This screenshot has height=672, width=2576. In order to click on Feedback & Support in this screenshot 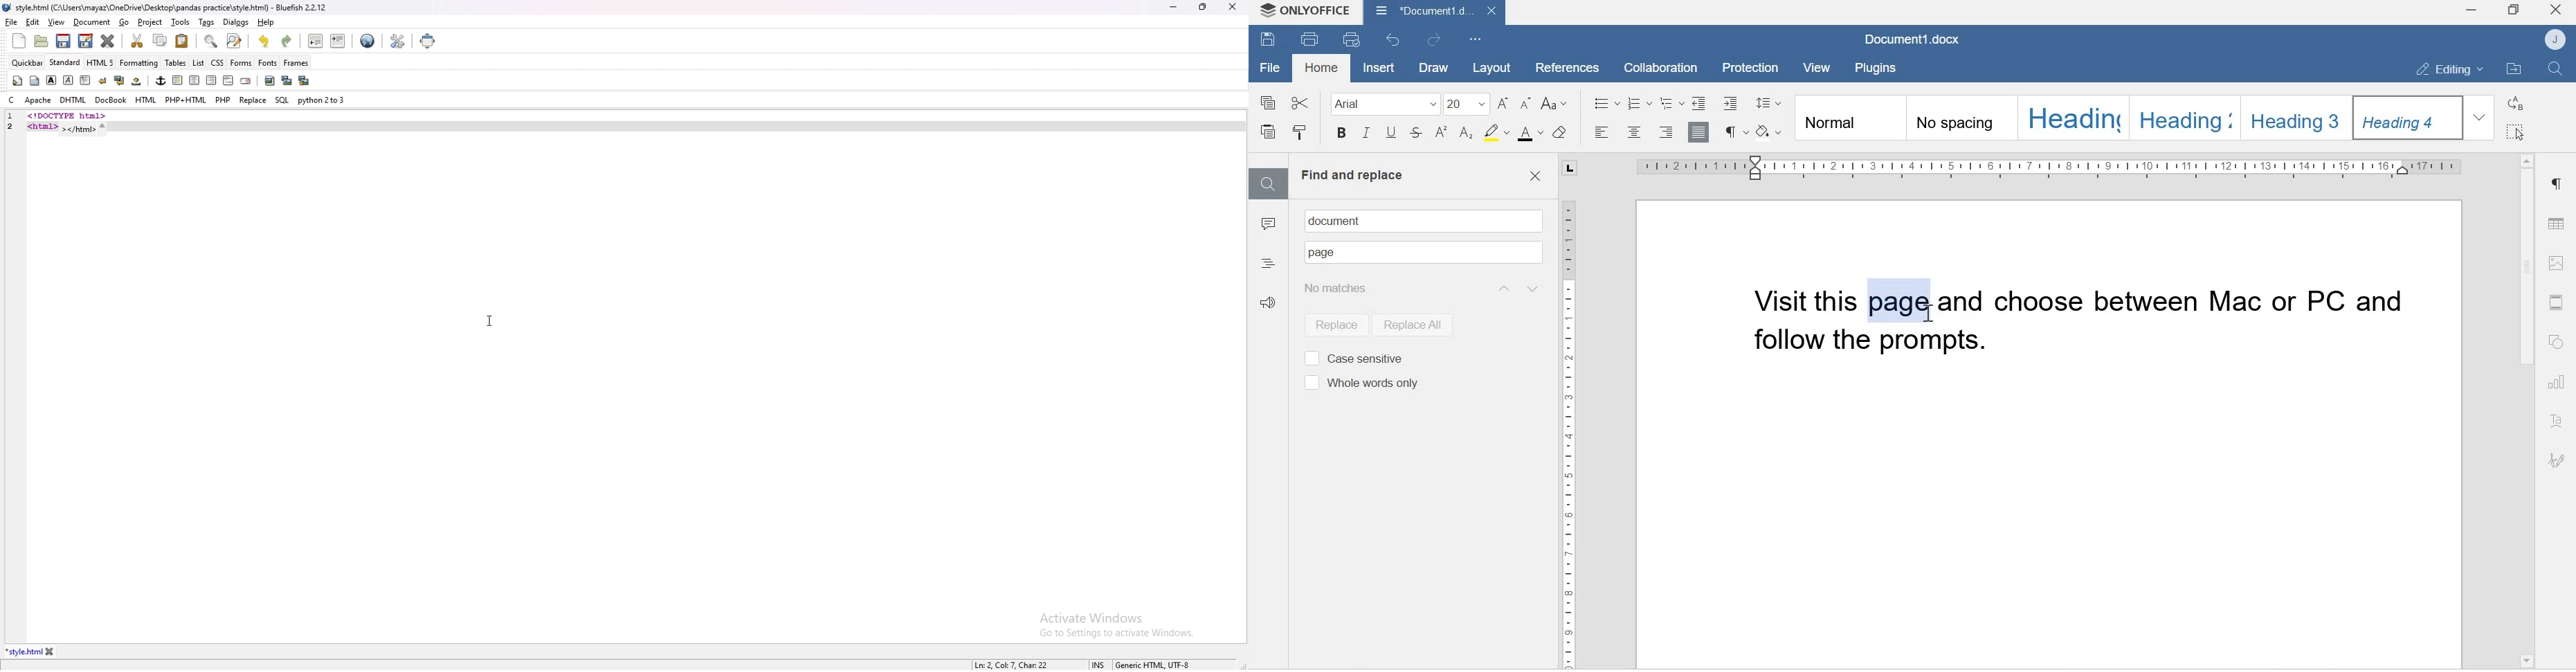, I will do `click(1271, 308)`.